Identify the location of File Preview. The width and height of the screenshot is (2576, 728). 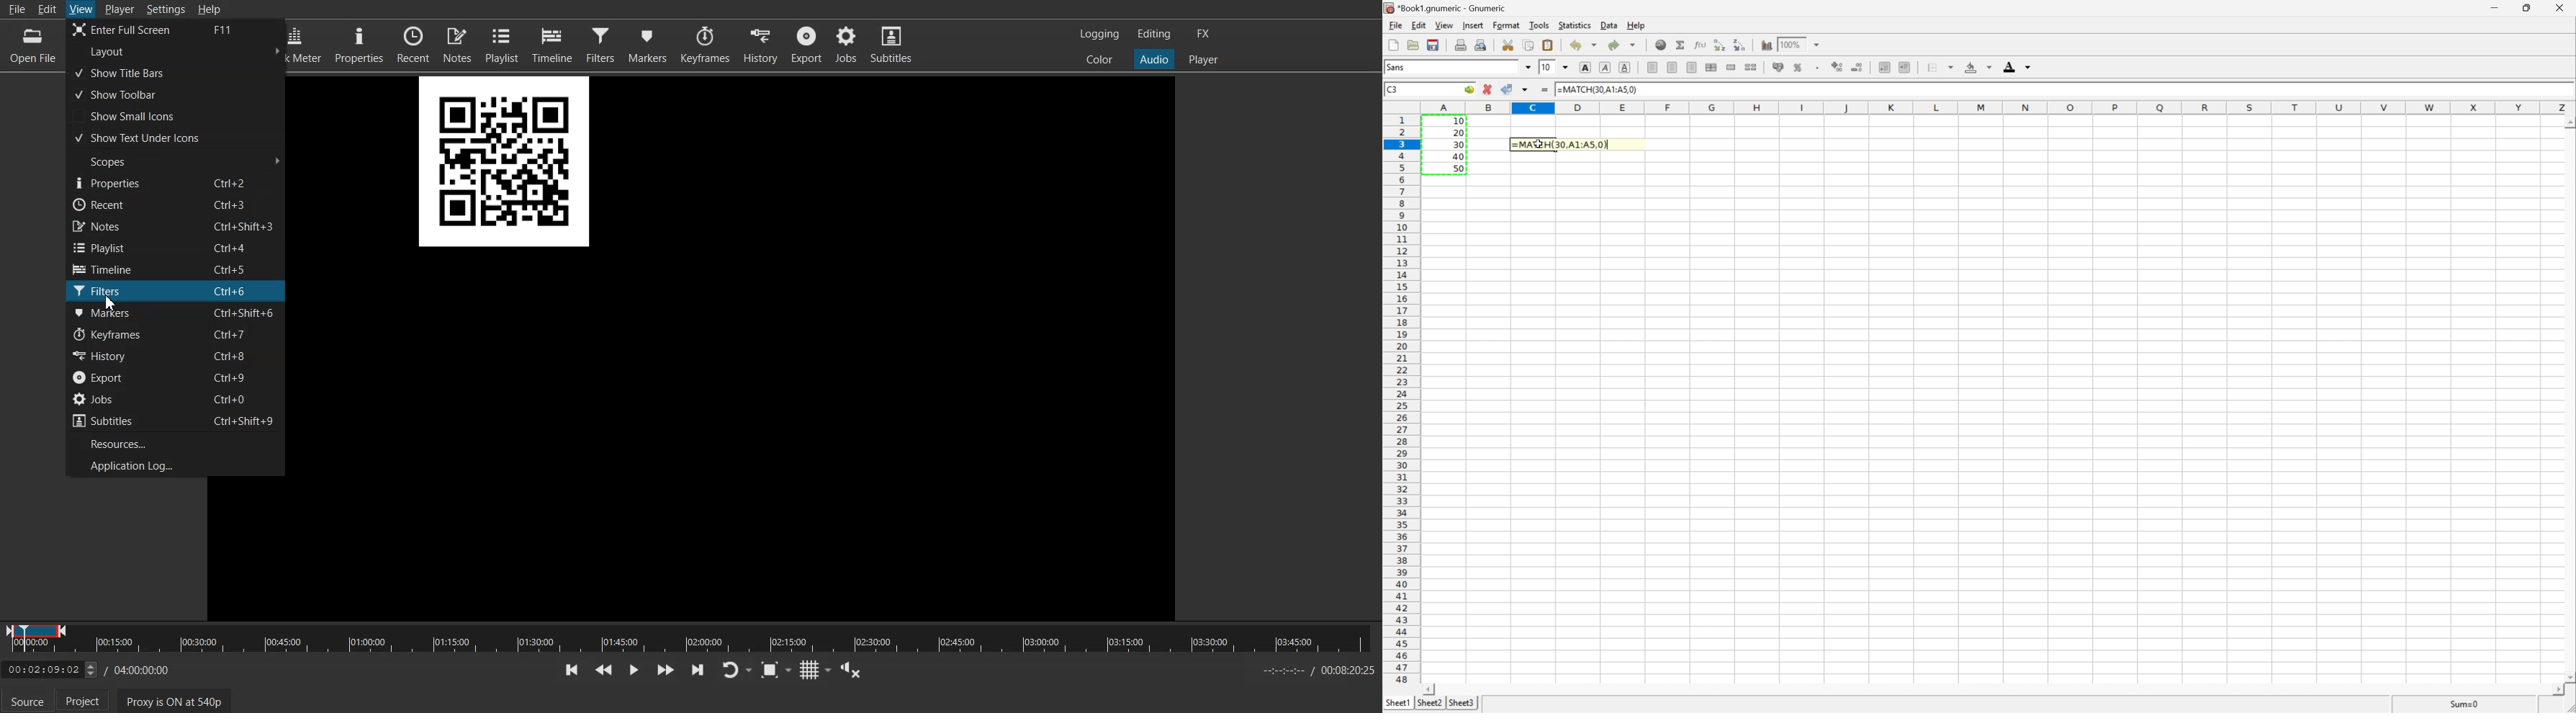
(505, 163).